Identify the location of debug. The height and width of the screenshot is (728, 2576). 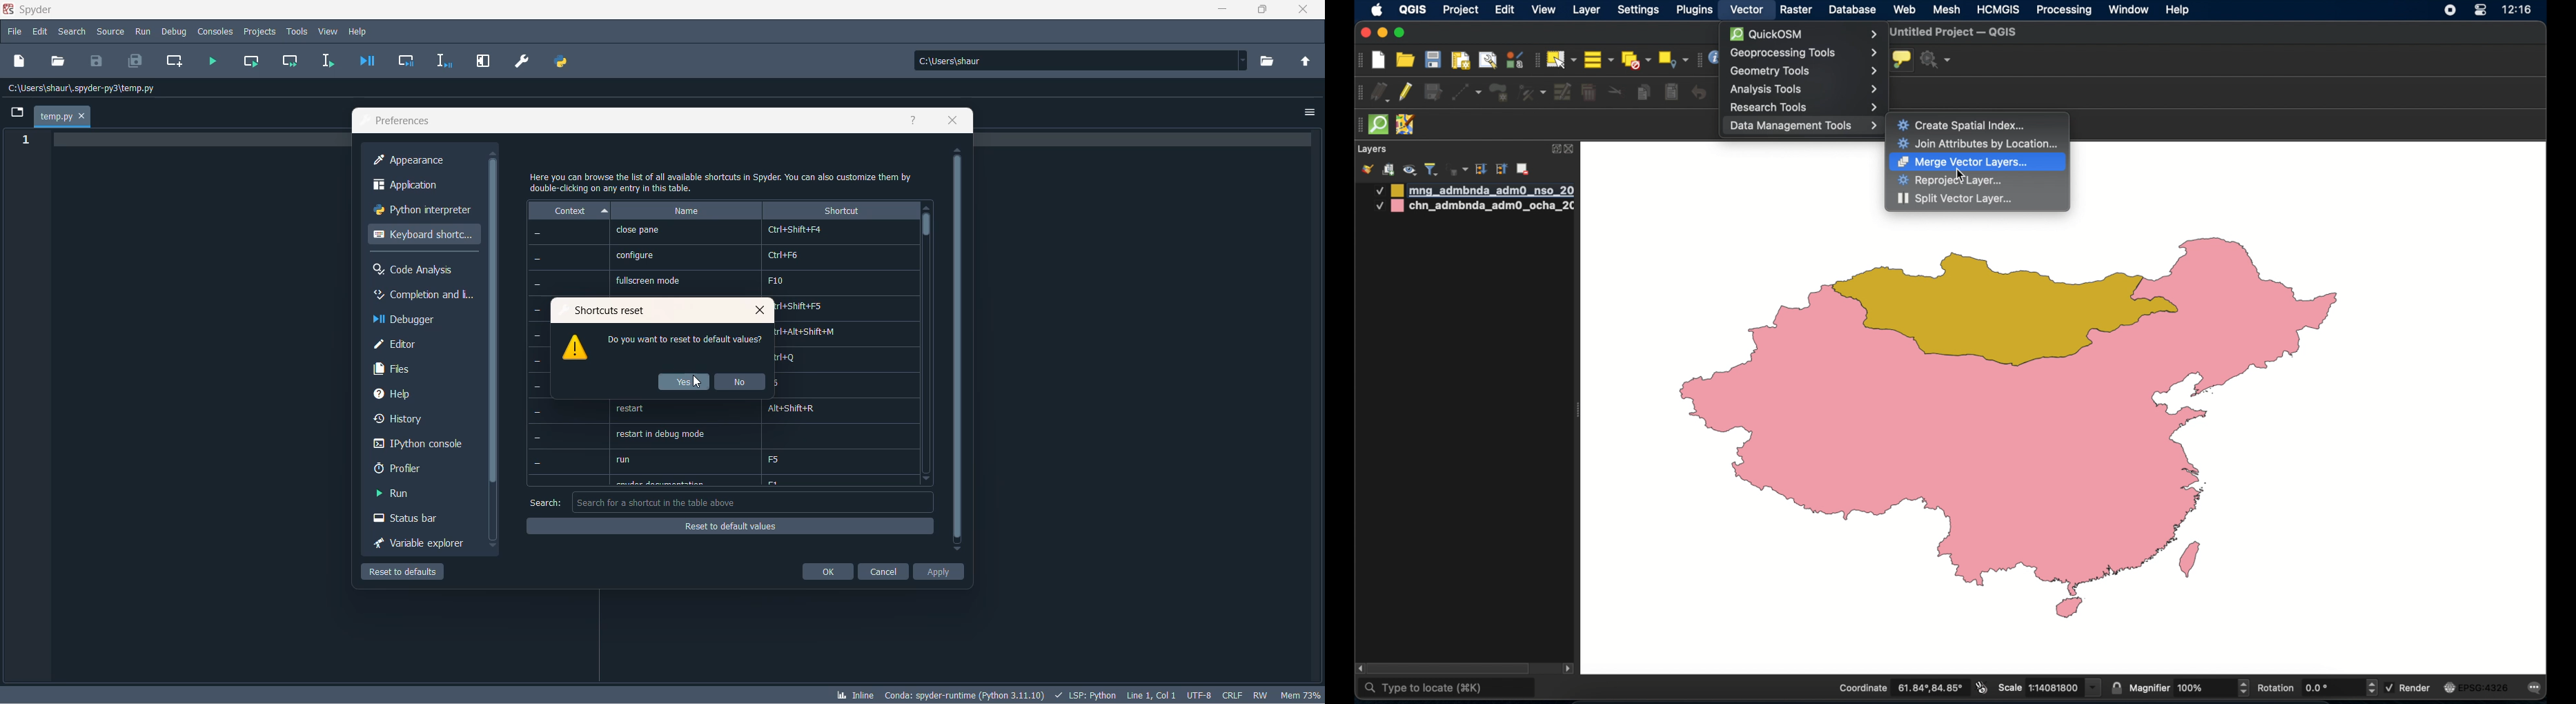
(177, 32).